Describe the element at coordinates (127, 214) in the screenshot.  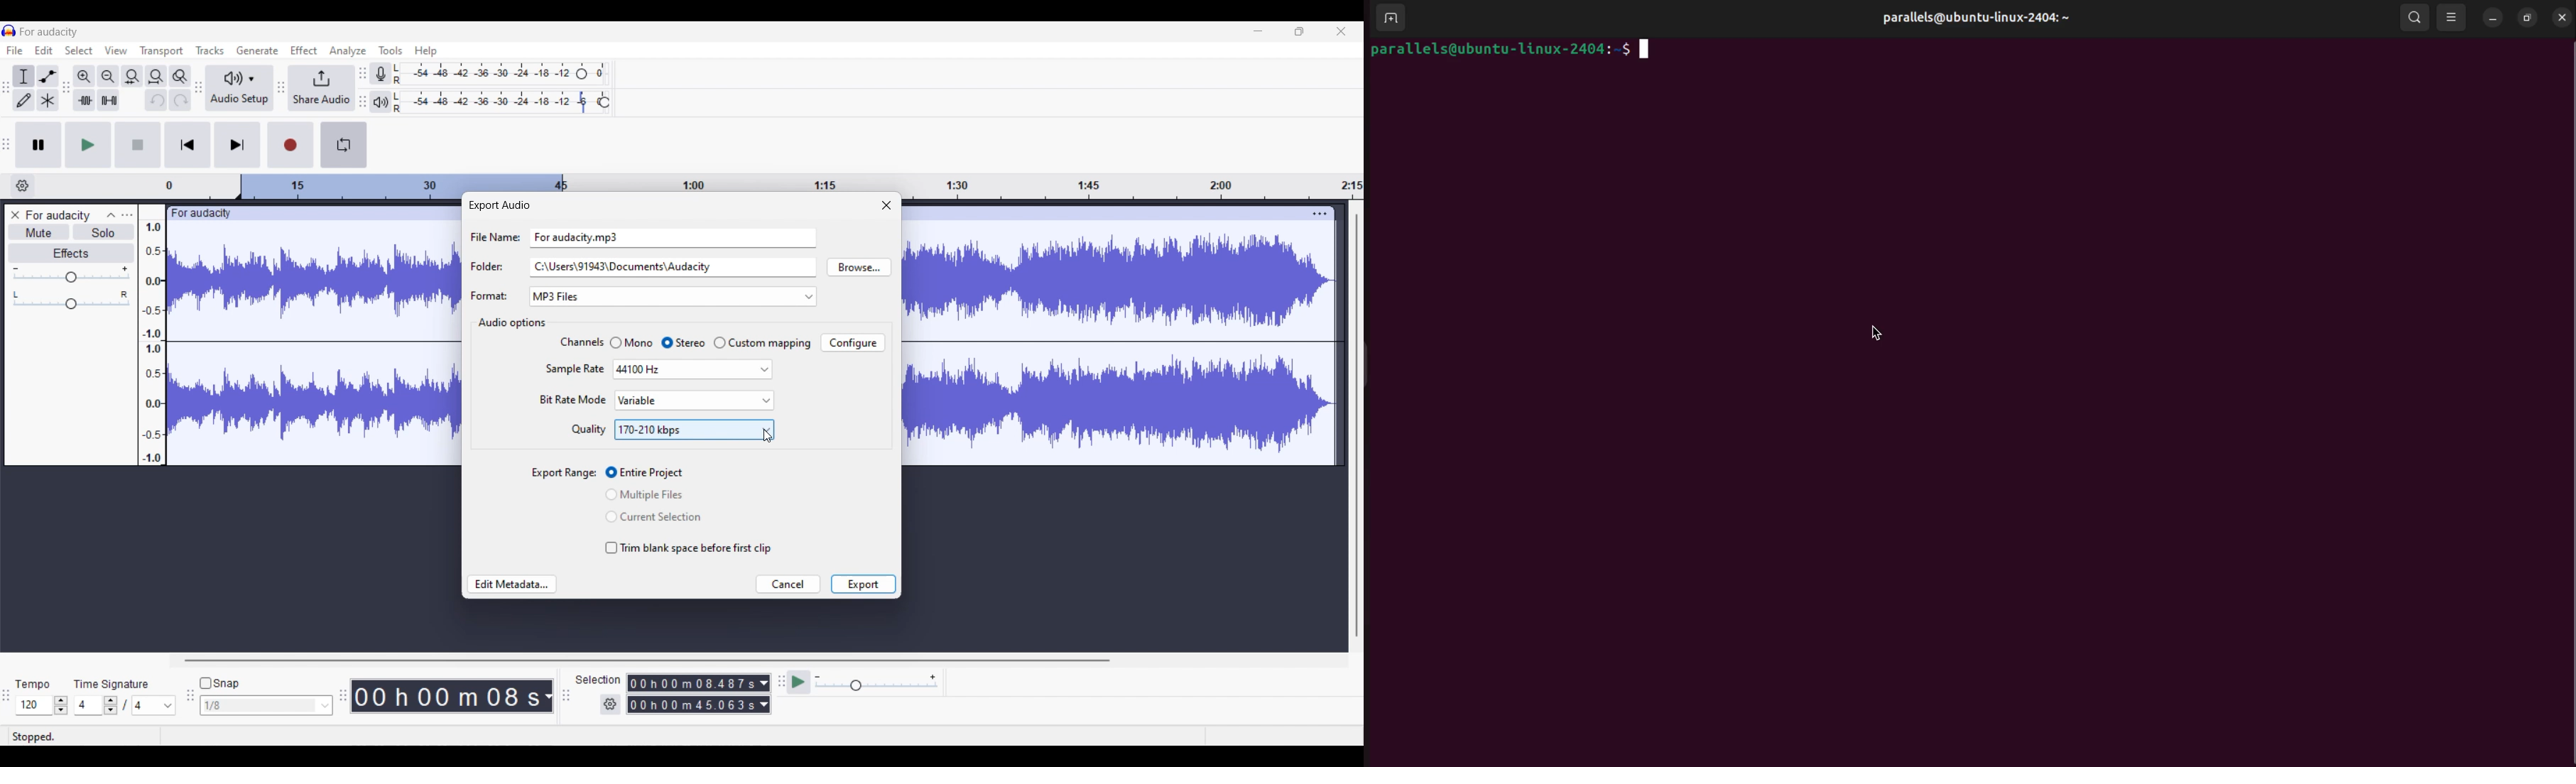
I see `Open menu` at that location.